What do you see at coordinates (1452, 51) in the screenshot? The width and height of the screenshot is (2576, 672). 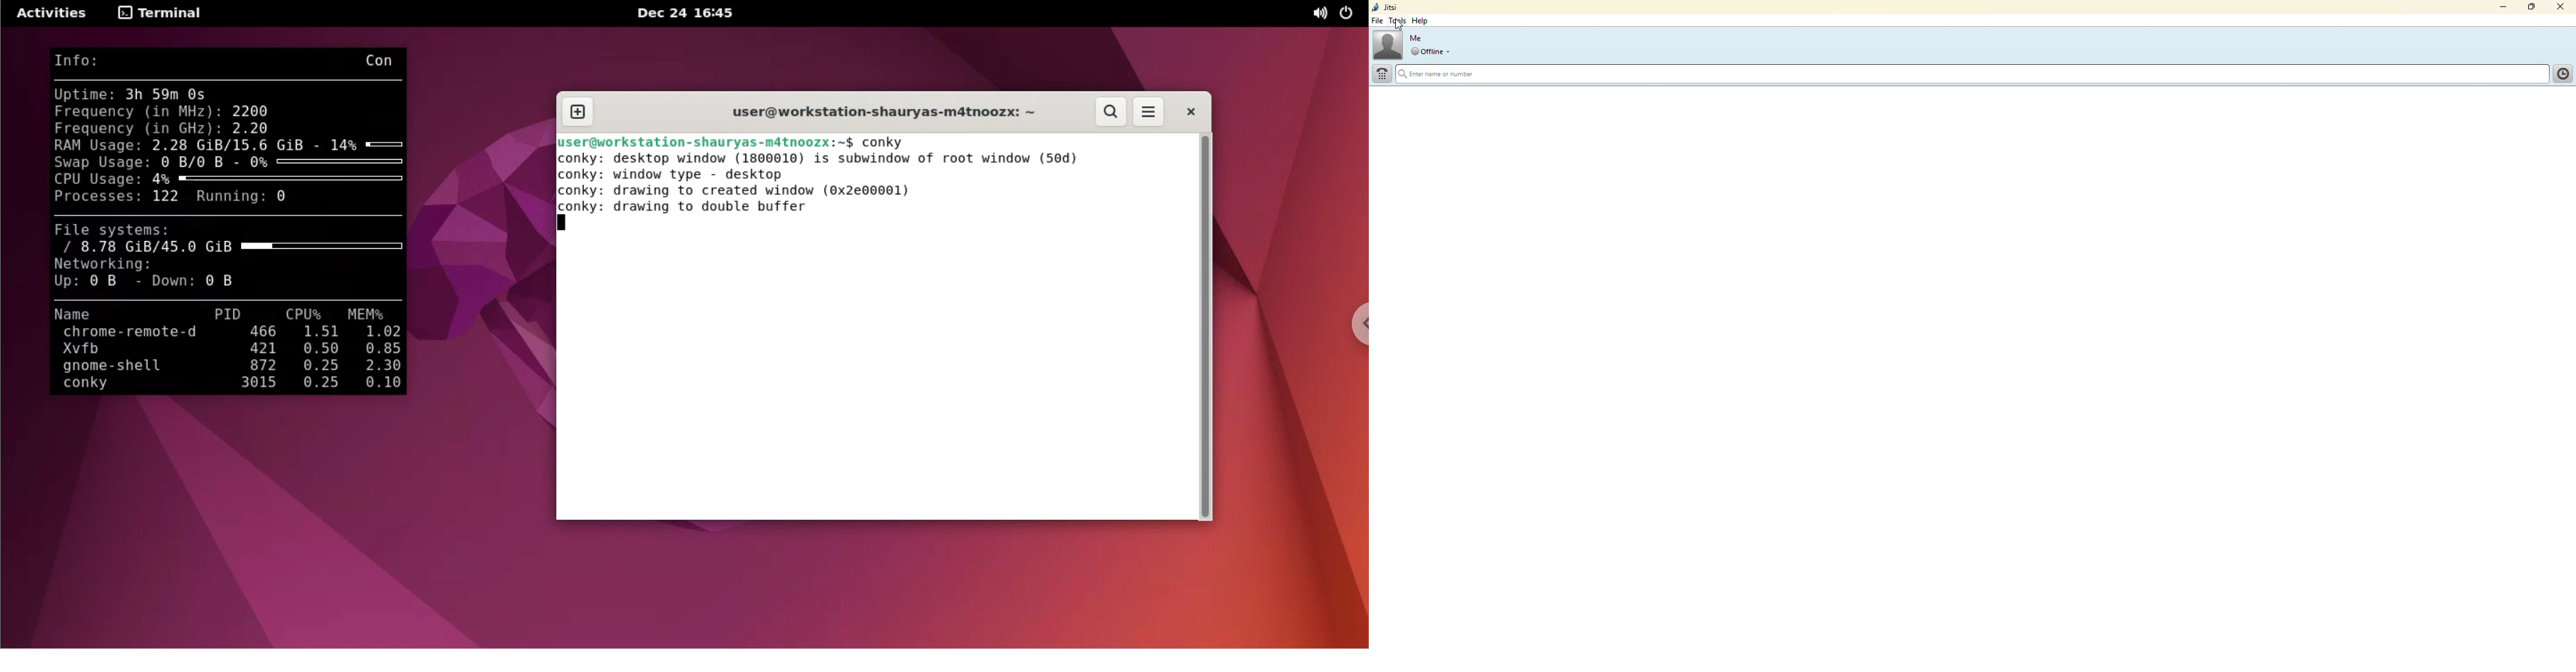 I see `offline` at bounding box center [1452, 51].